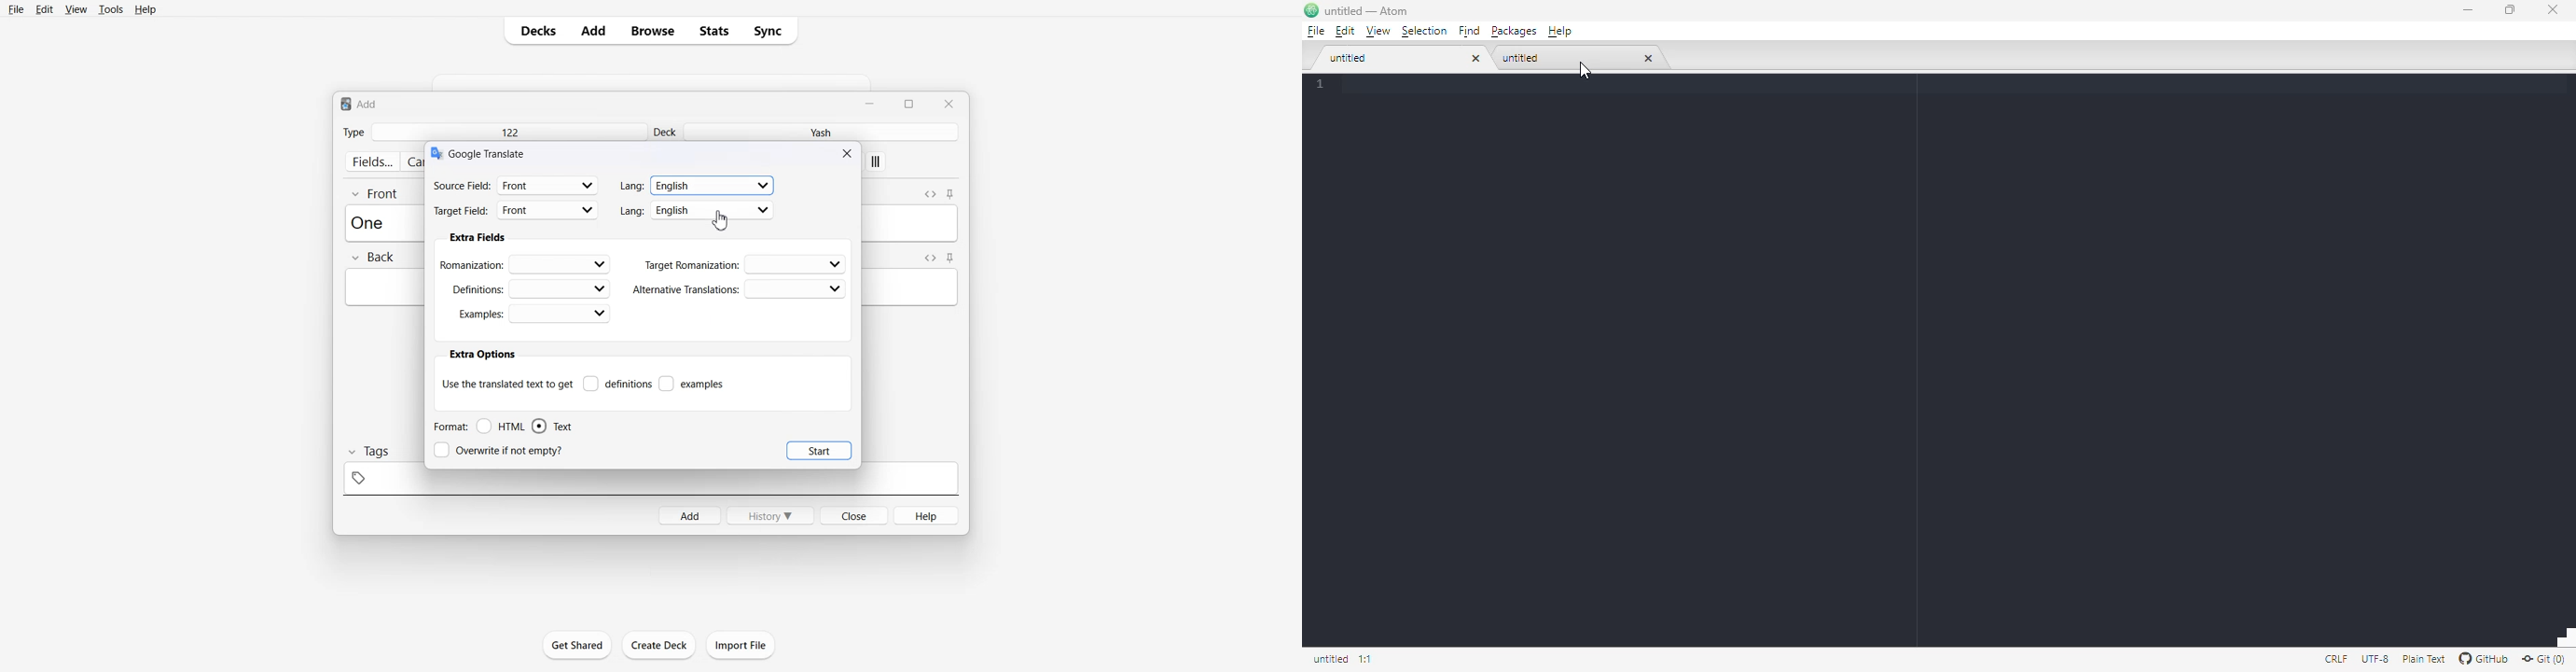  I want to click on close tab, so click(1476, 59).